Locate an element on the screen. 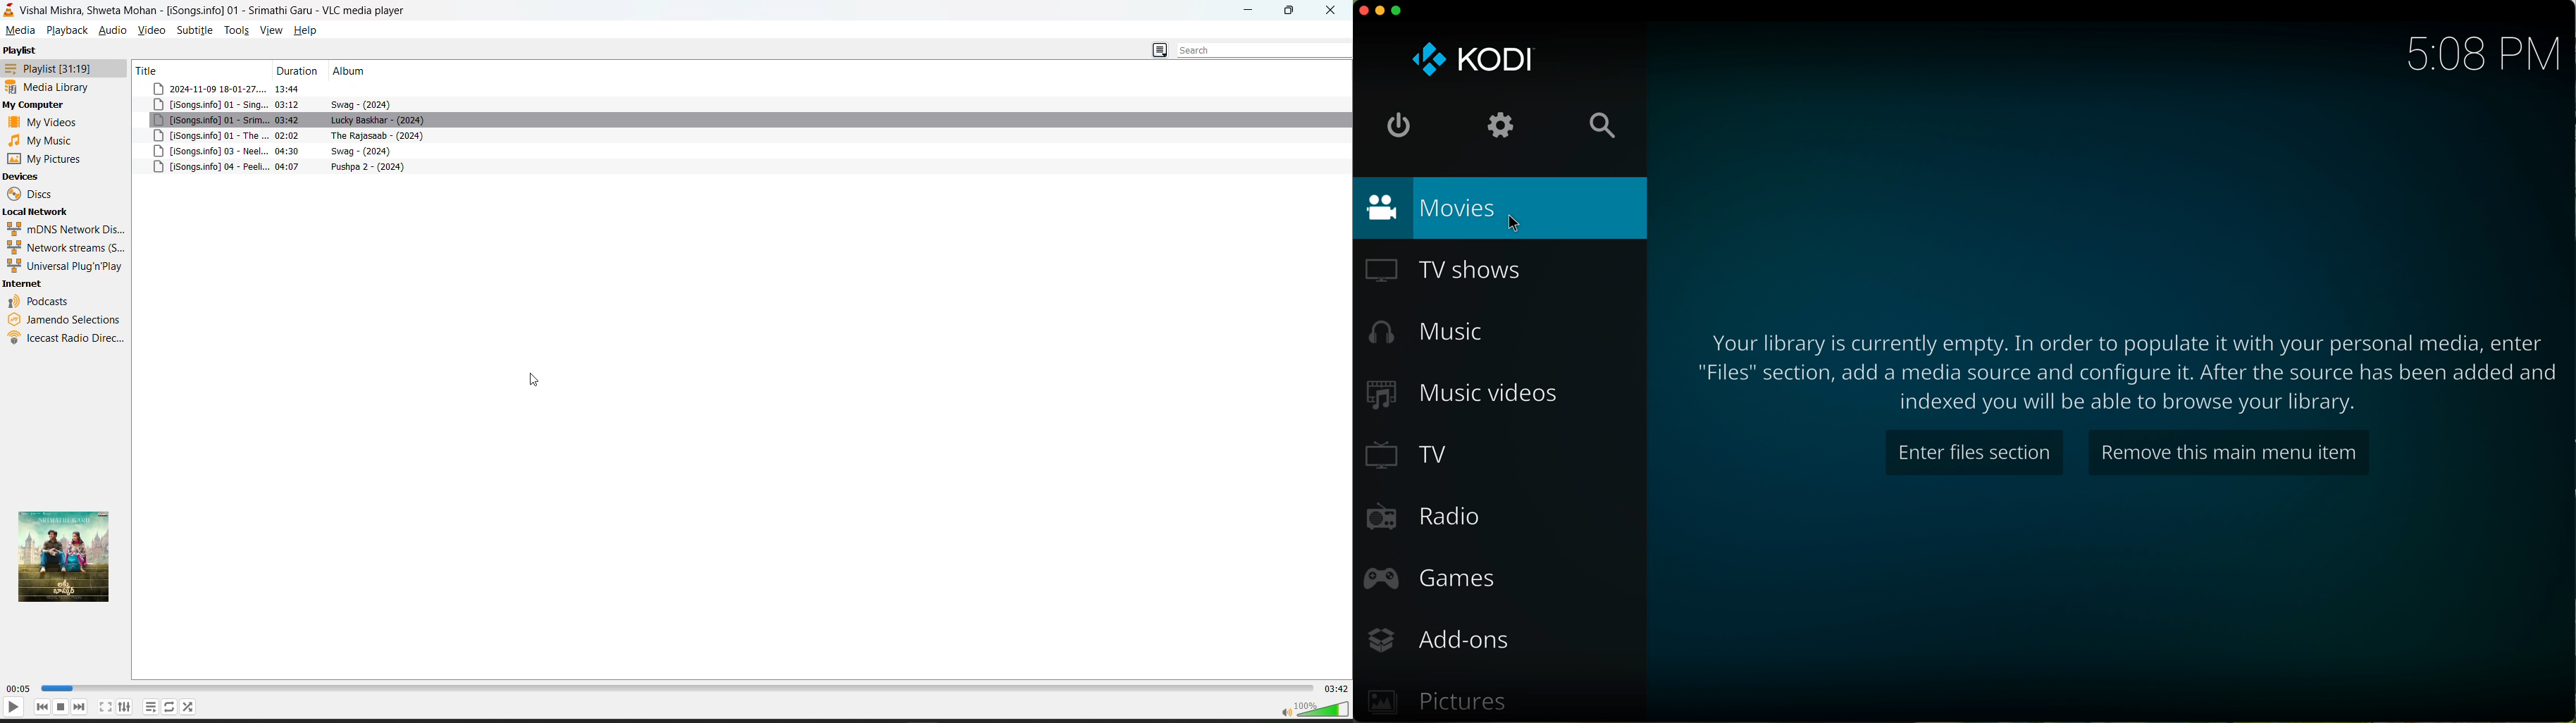 This screenshot has width=2576, height=728. enter files section is located at coordinates (1974, 453).